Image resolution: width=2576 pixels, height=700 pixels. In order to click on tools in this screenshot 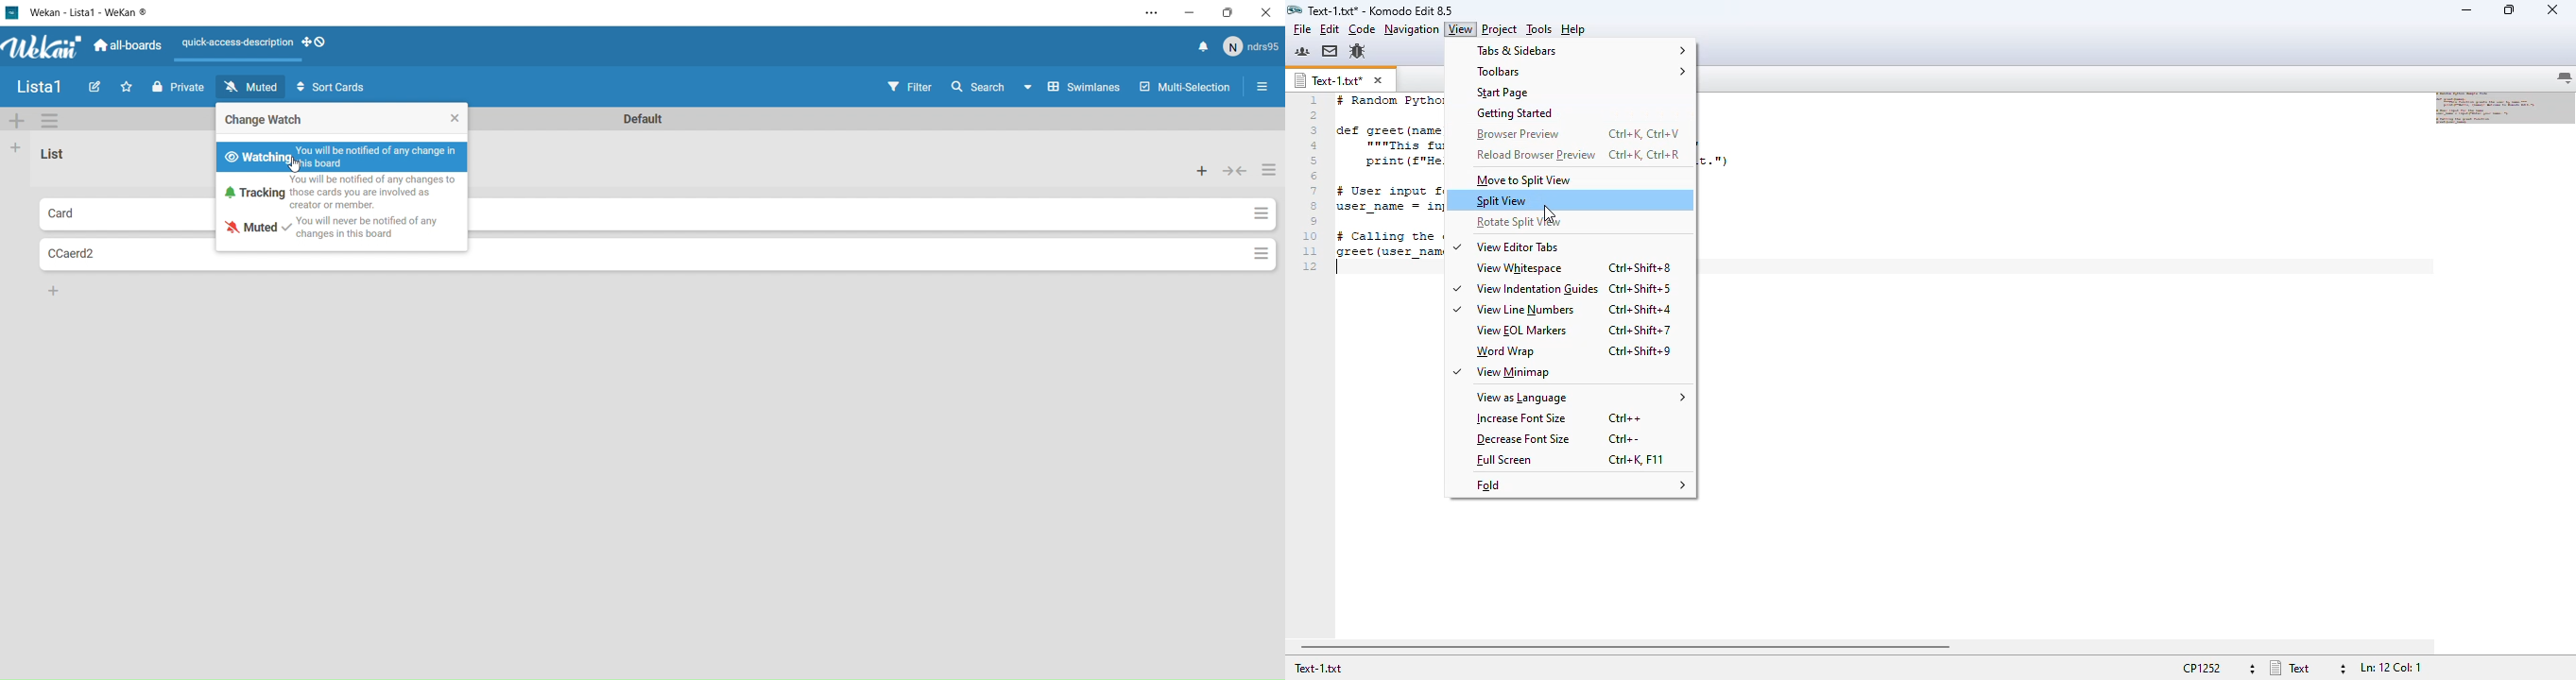, I will do `click(1539, 28)`.